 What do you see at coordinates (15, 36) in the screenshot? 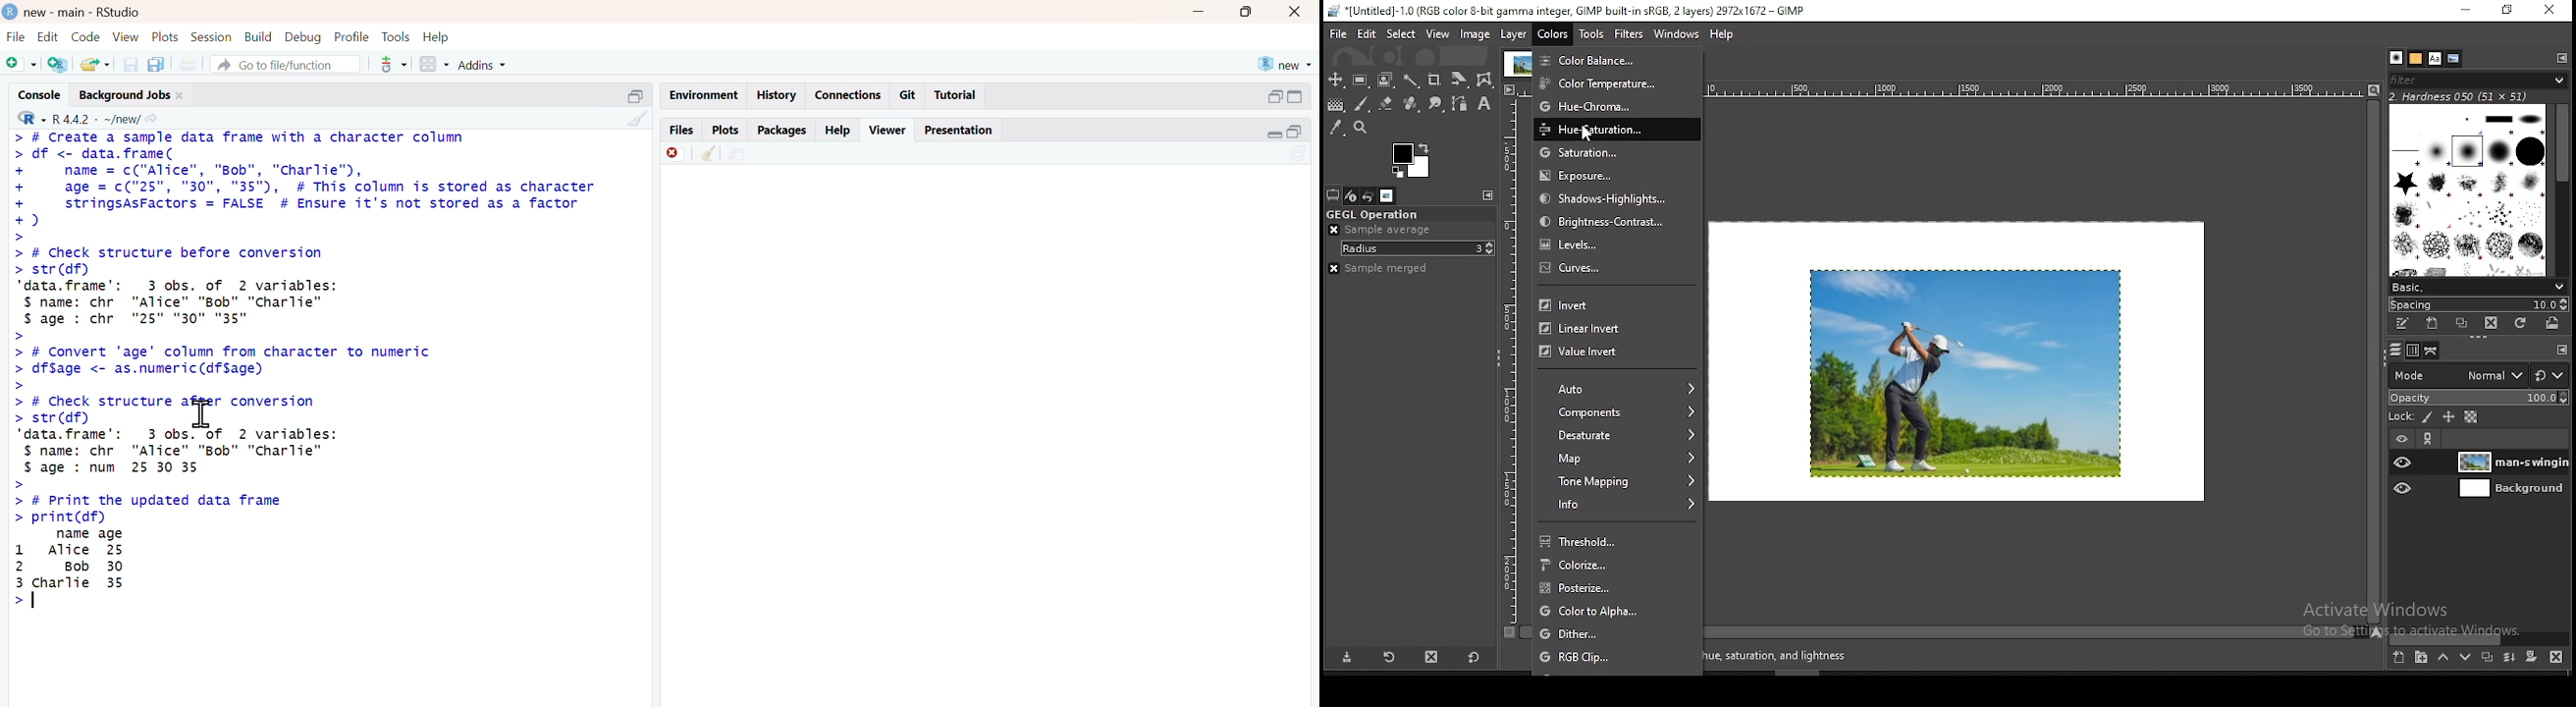
I see `file` at bounding box center [15, 36].